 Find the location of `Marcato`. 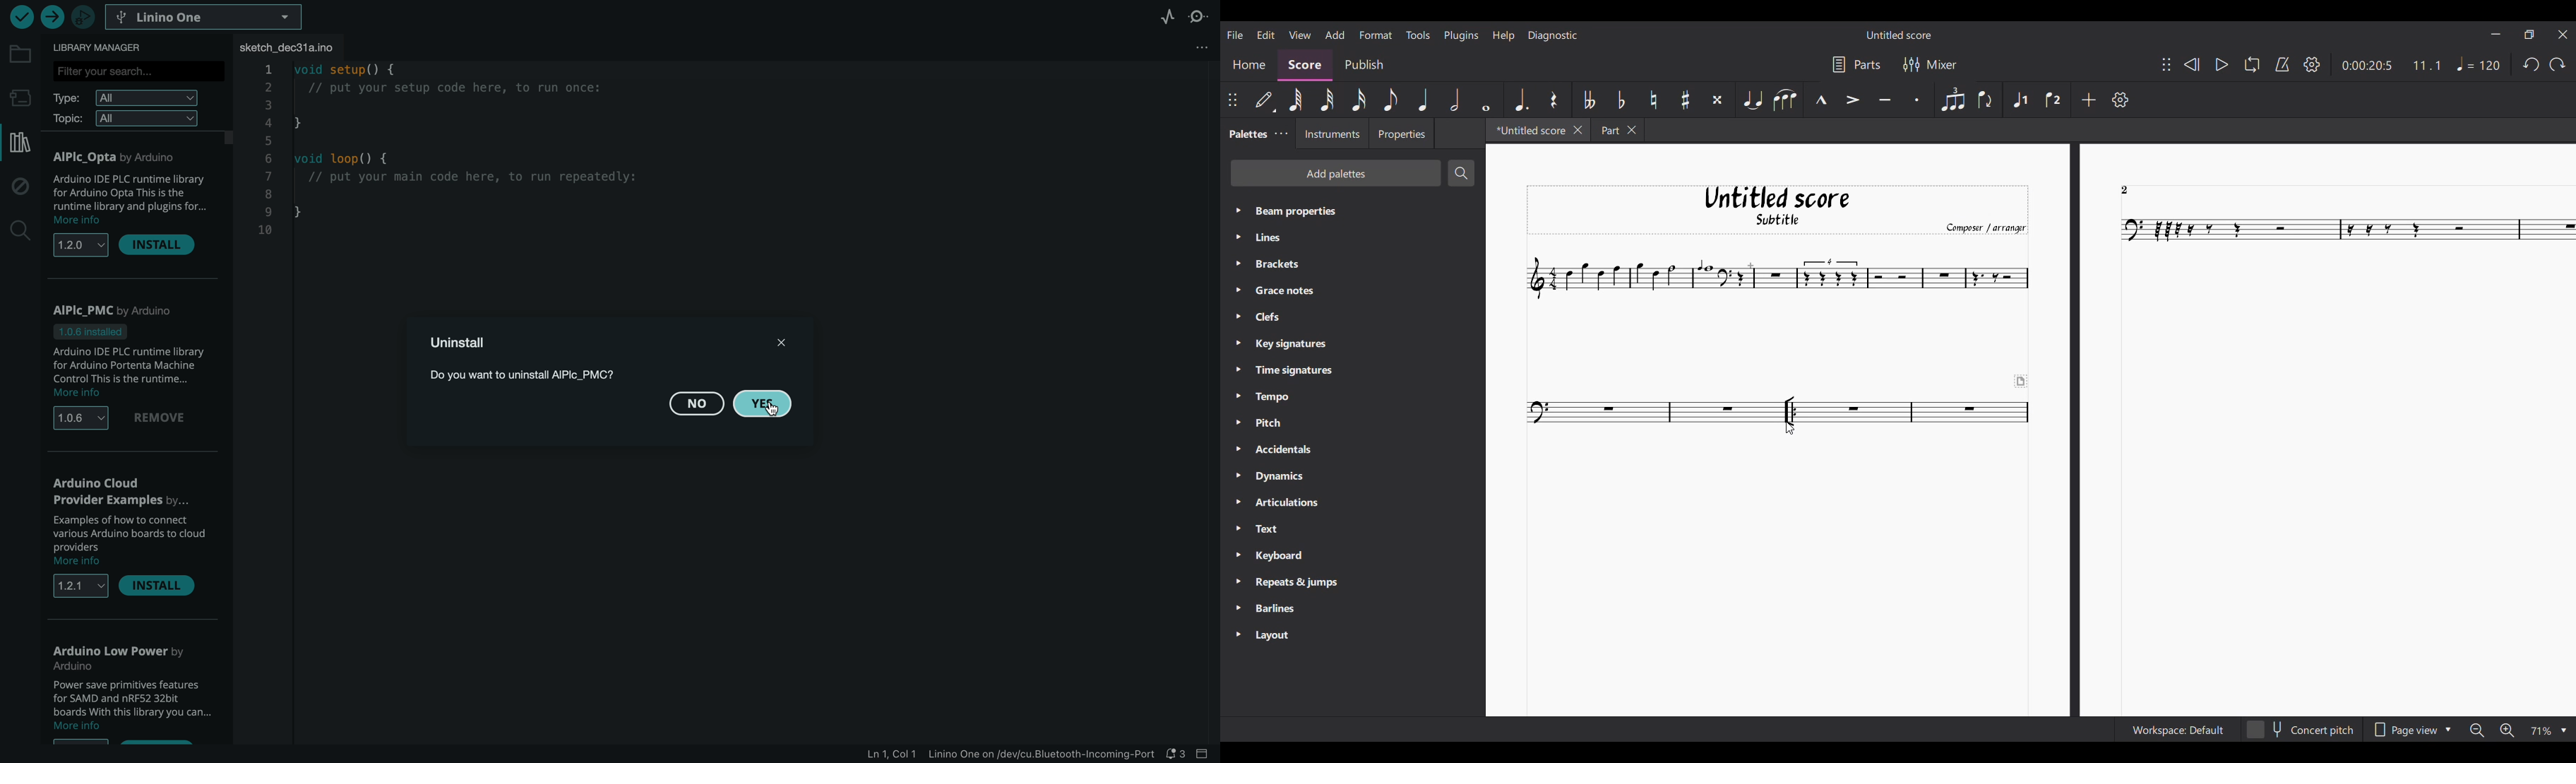

Marcato is located at coordinates (1819, 99).